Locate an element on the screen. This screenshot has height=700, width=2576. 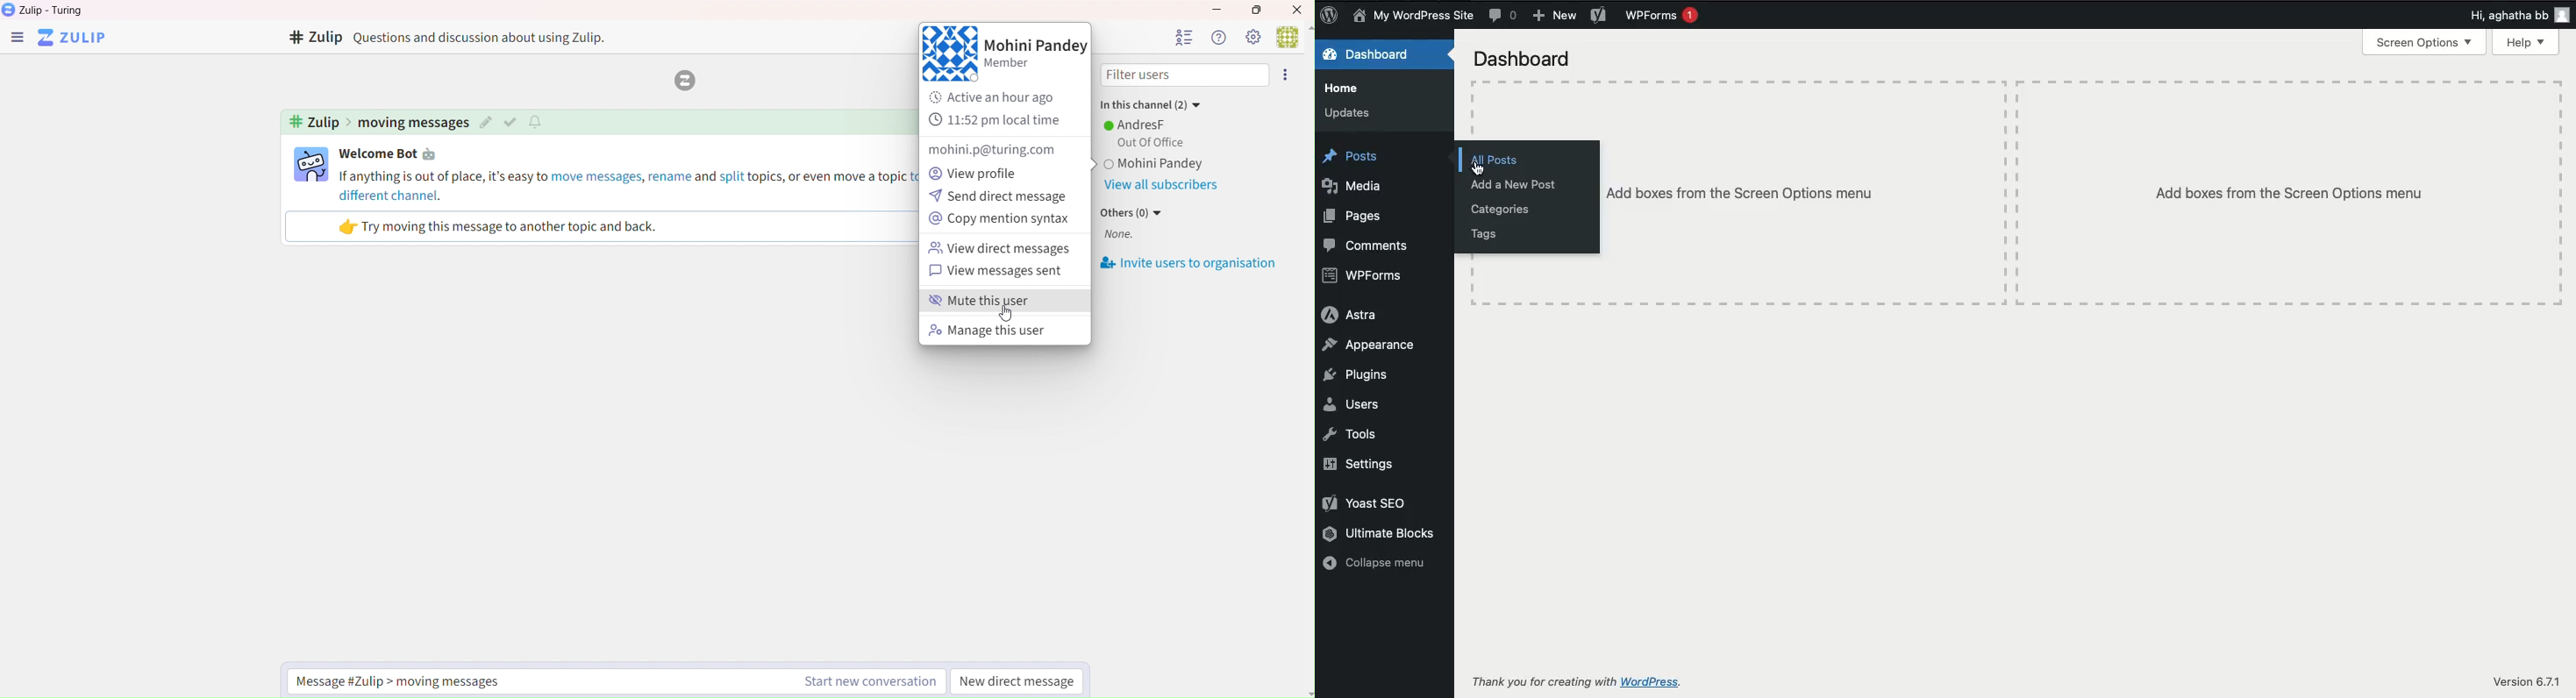
Users is located at coordinates (1183, 37).